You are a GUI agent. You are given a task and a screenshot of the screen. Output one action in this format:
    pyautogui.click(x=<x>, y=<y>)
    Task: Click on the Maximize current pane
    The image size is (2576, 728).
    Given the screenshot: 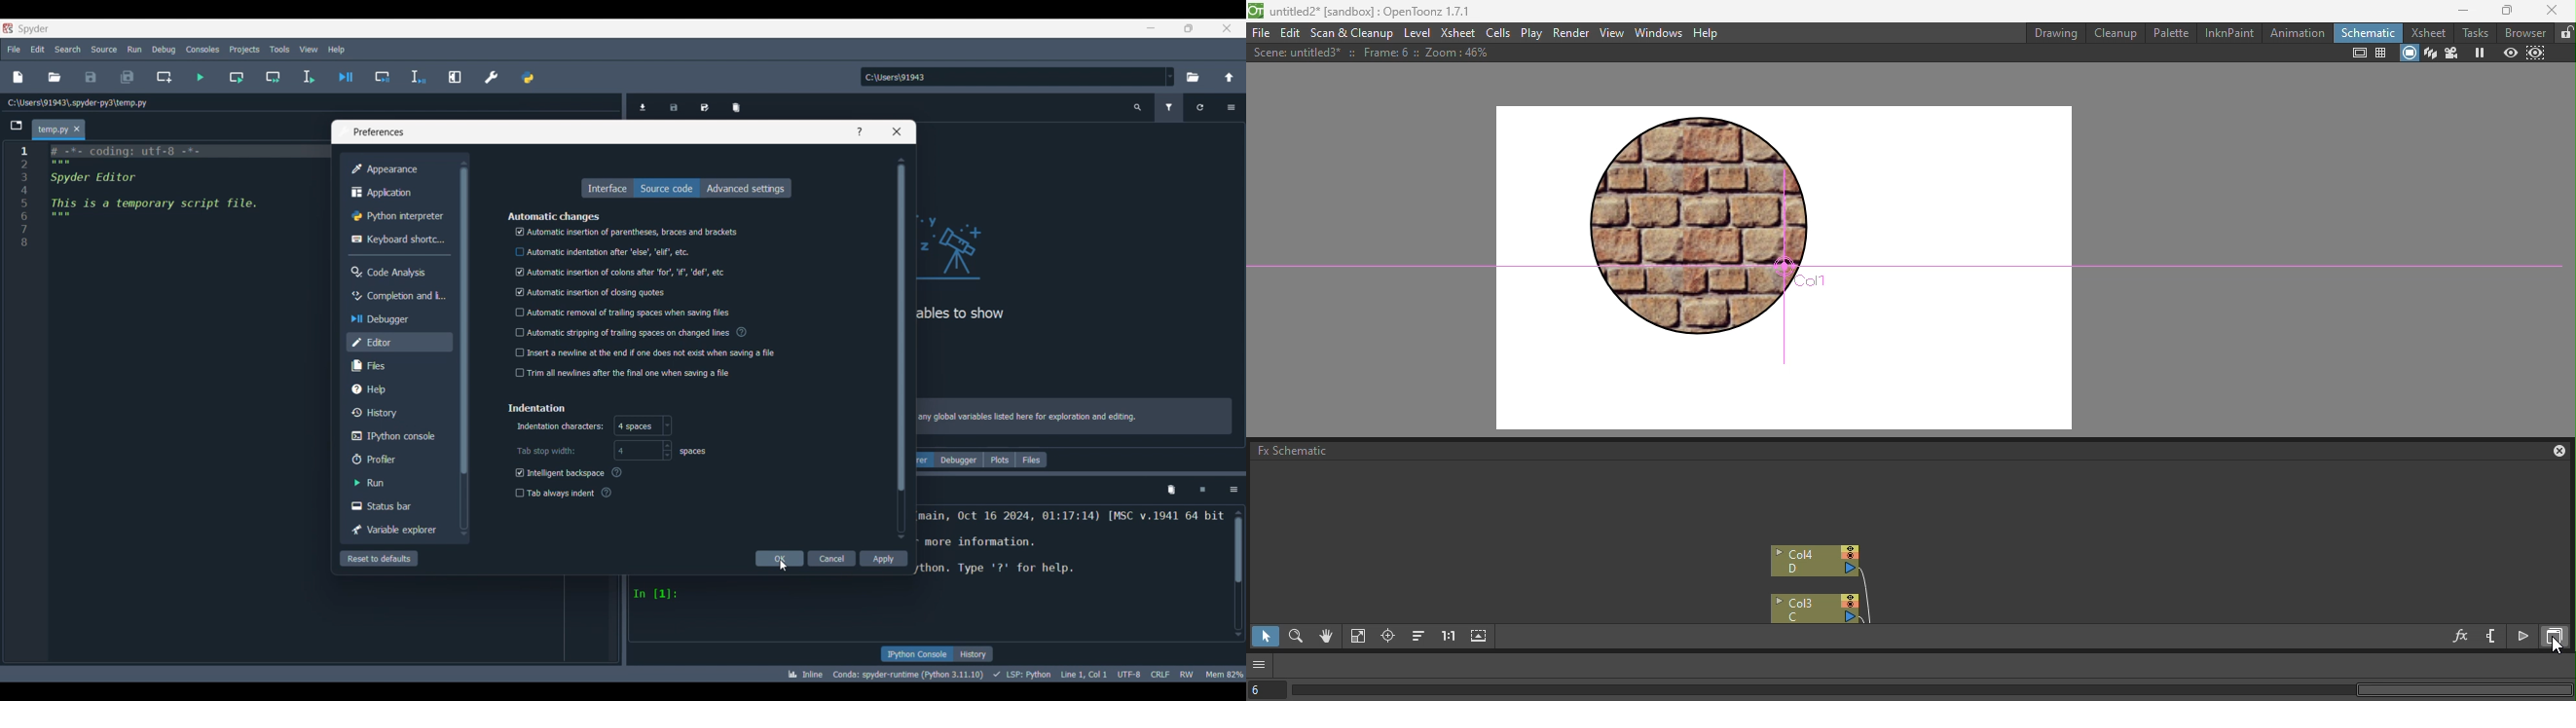 What is the action you would take?
    pyautogui.click(x=456, y=77)
    